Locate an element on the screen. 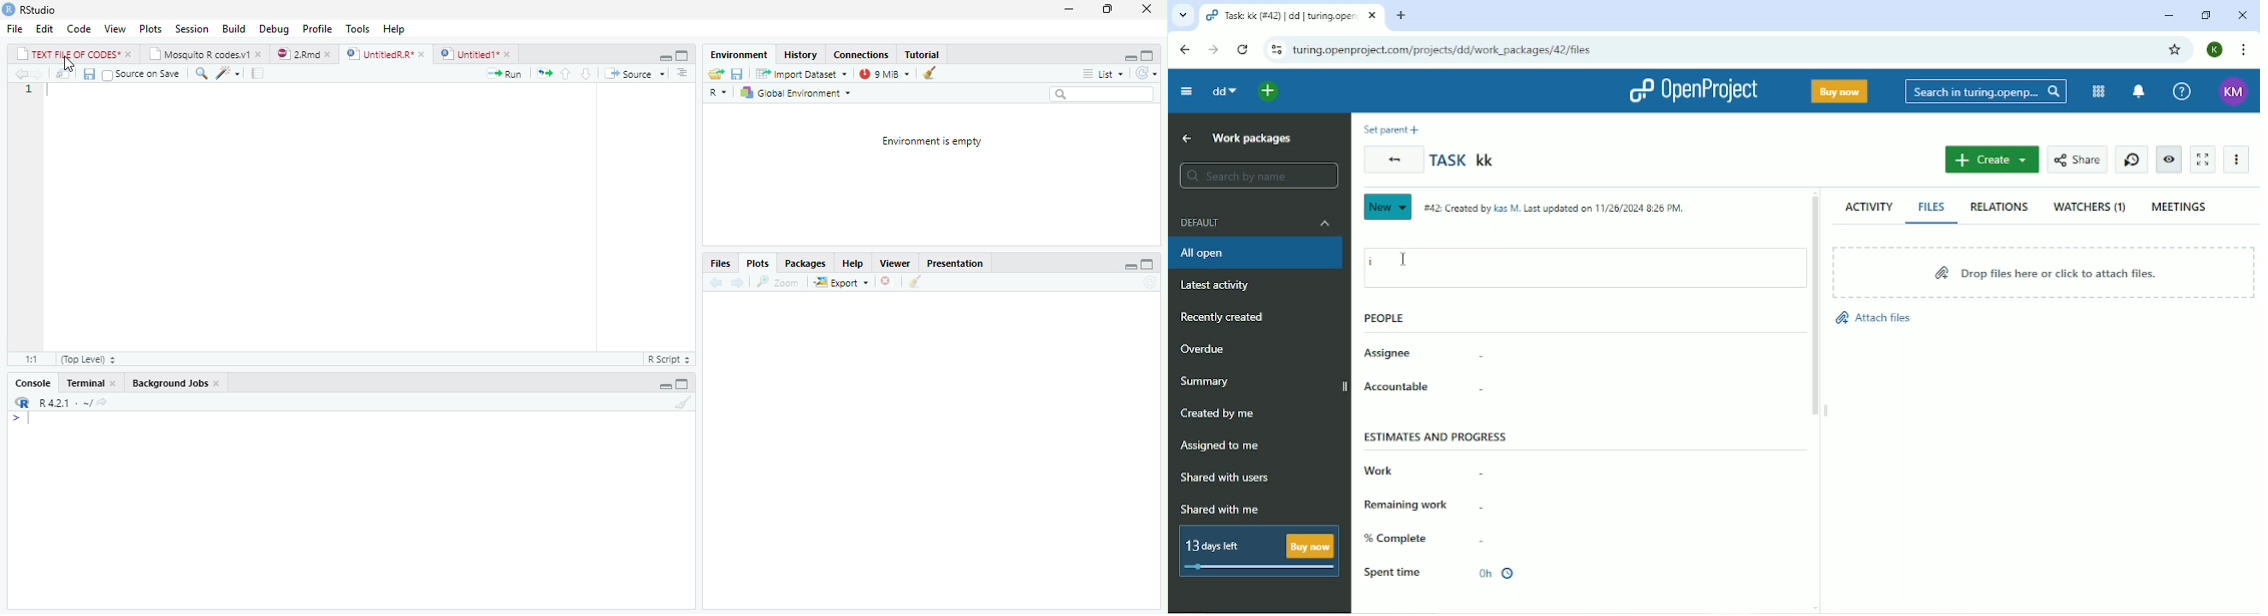 The image size is (2268, 616). Restore down is located at coordinates (2208, 15).